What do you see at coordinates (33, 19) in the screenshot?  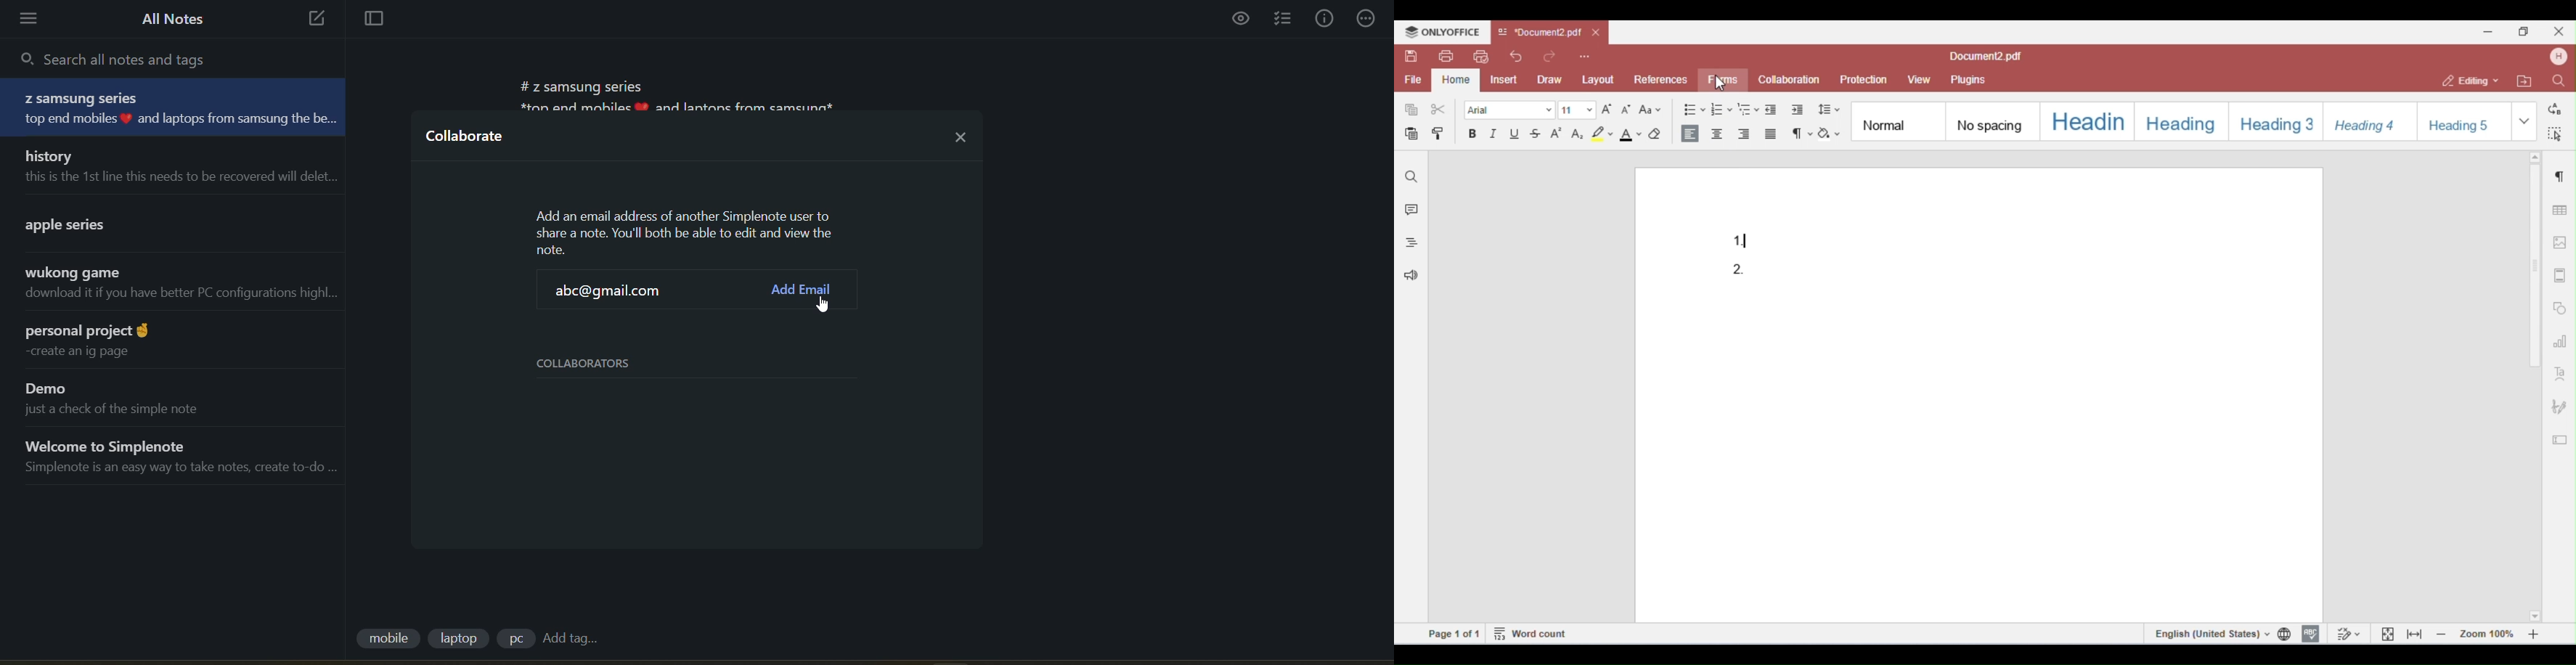 I see `menu` at bounding box center [33, 19].